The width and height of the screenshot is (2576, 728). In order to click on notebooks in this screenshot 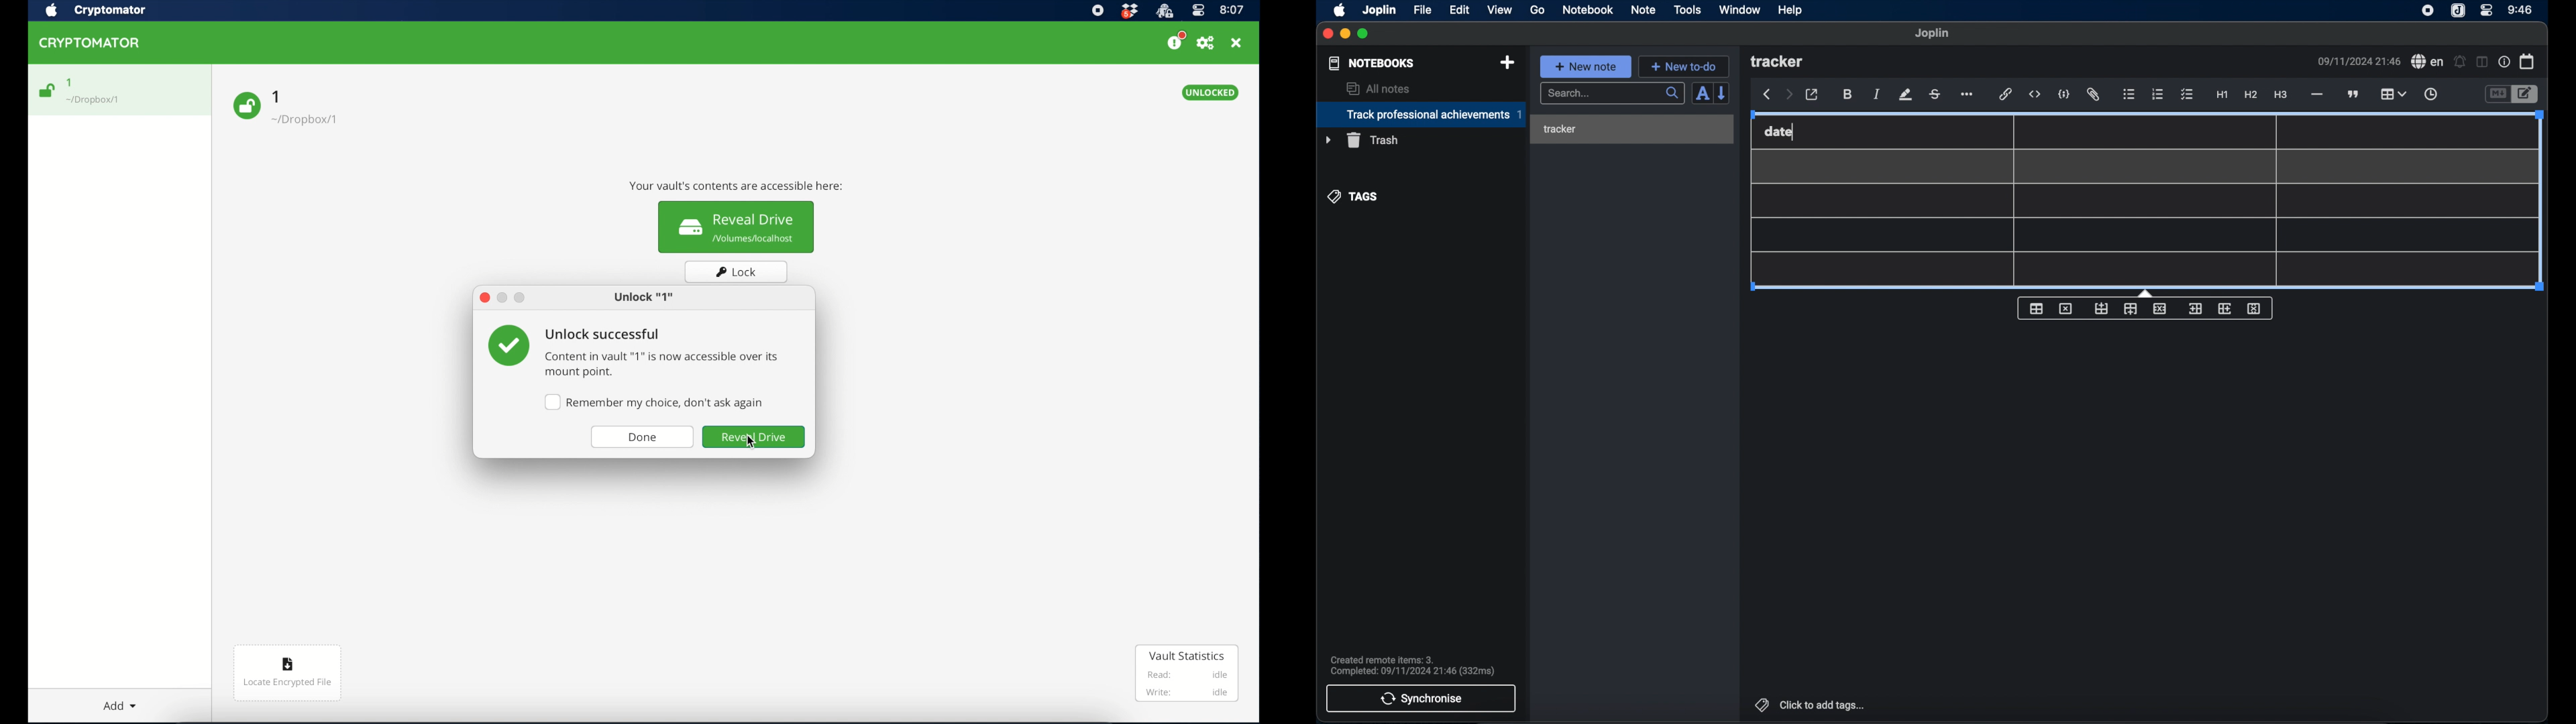, I will do `click(1371, 63)`.